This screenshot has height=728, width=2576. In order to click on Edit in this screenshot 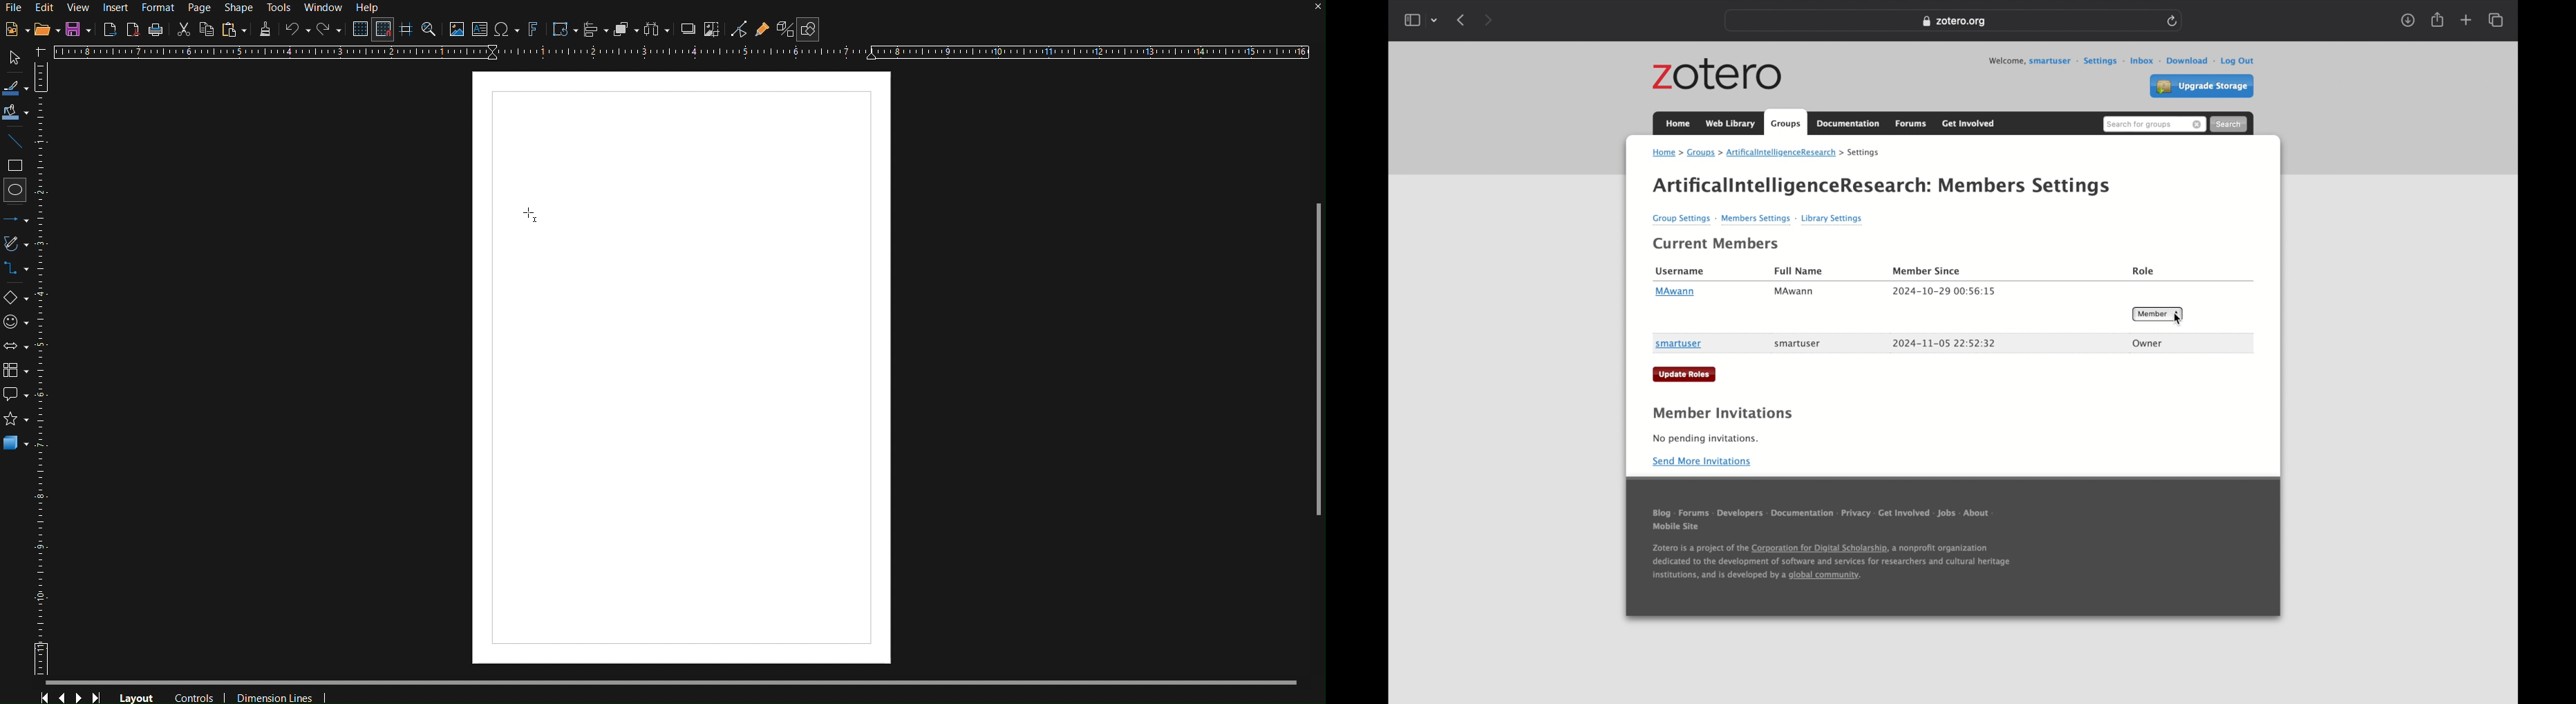, I will do `click(45, 7)`.